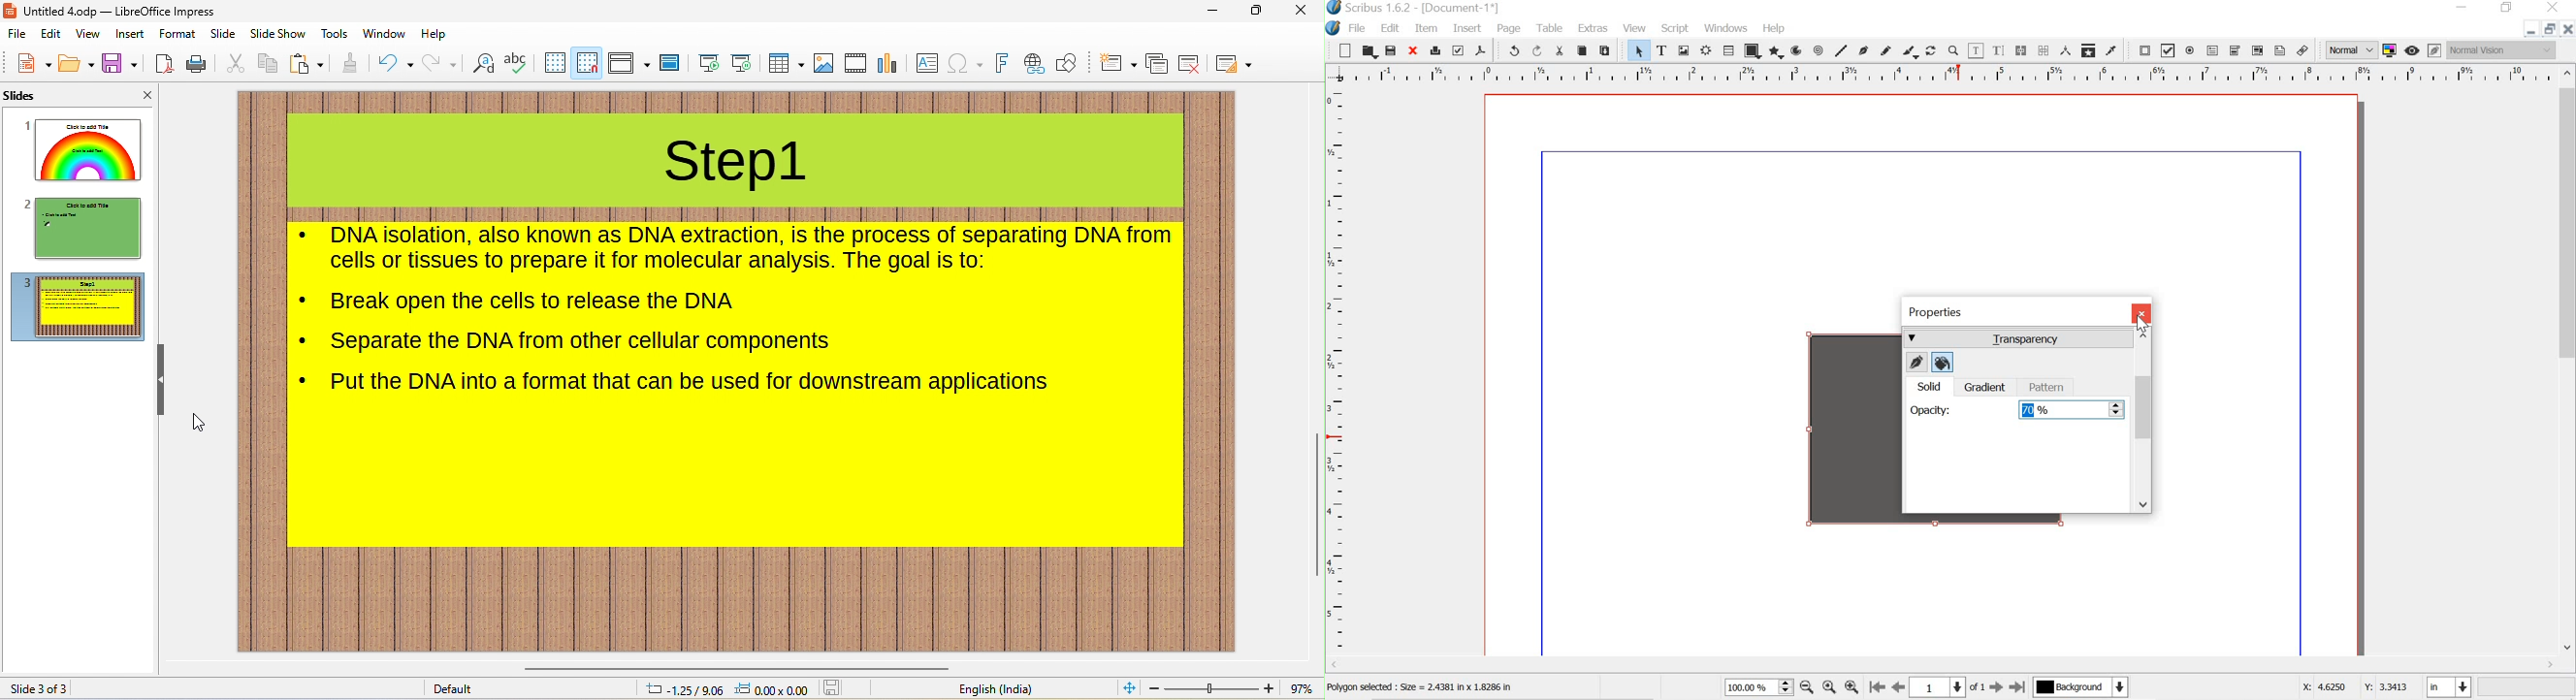 The width and height of the screenshot is (2576, 700). I want to click on minimize, so click(1214, 12).